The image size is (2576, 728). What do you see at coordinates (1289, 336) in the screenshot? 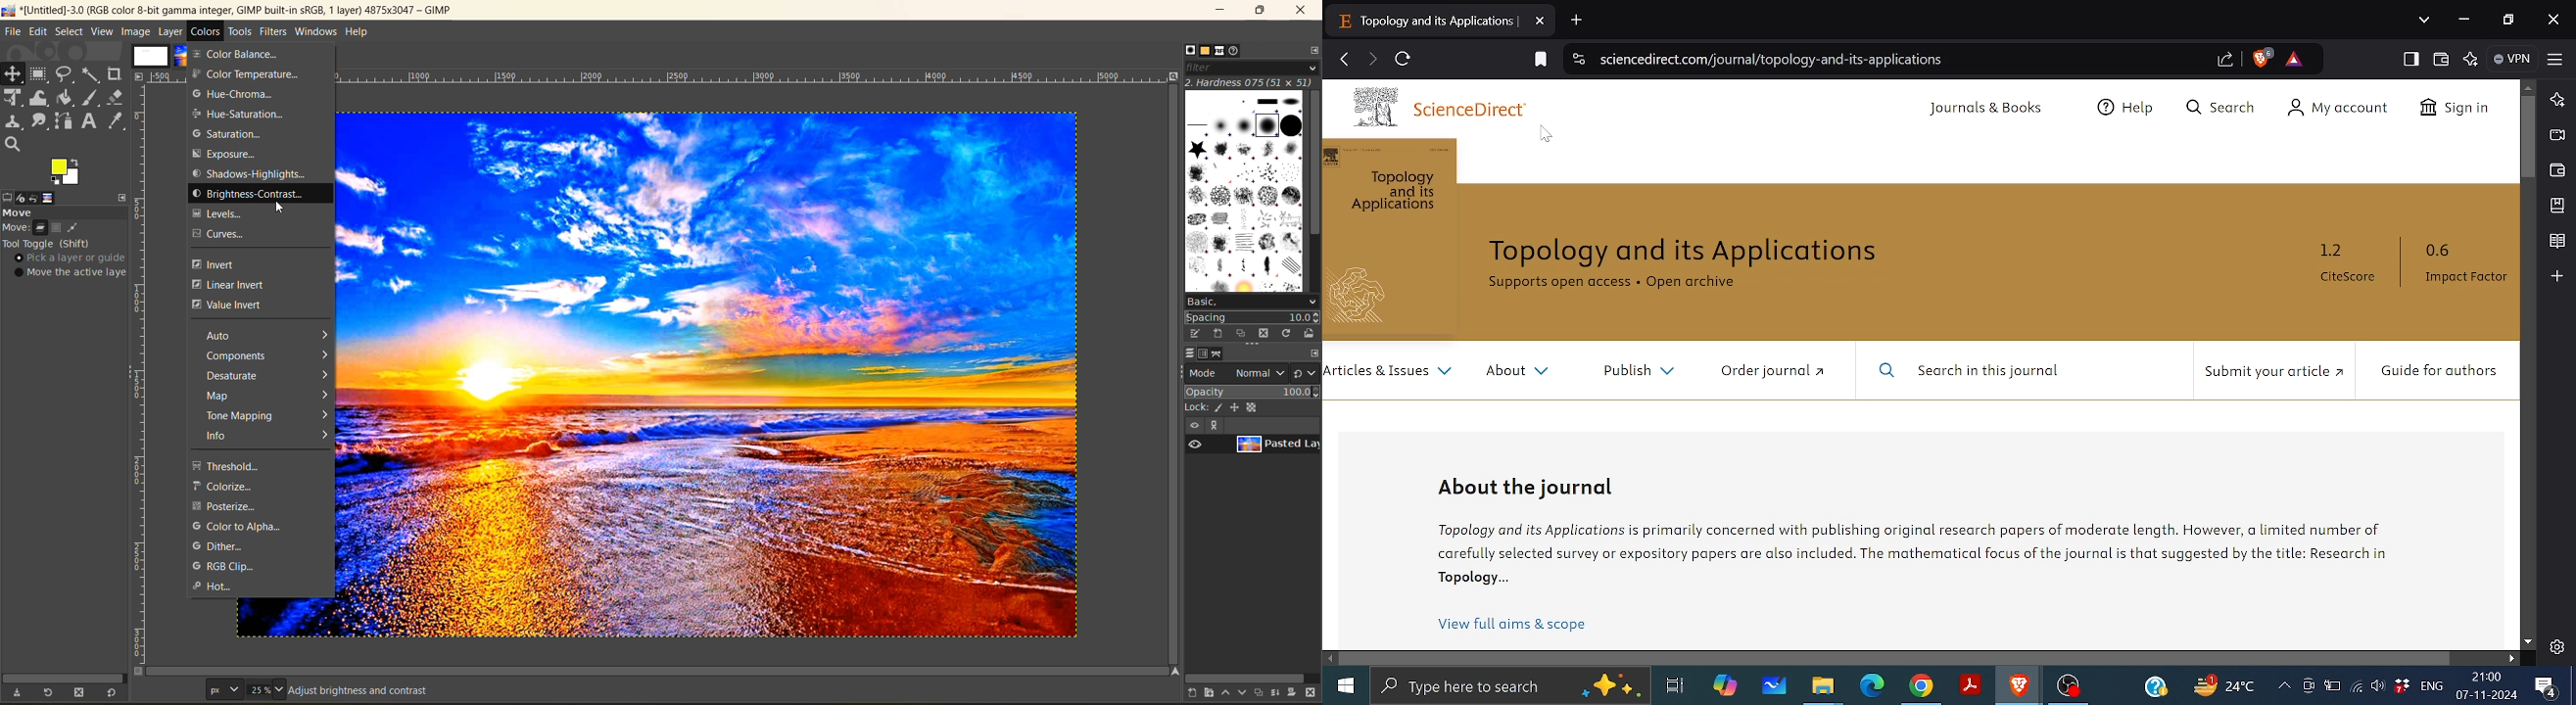
I see `refresh brush` at bounding box center [1289, 336].